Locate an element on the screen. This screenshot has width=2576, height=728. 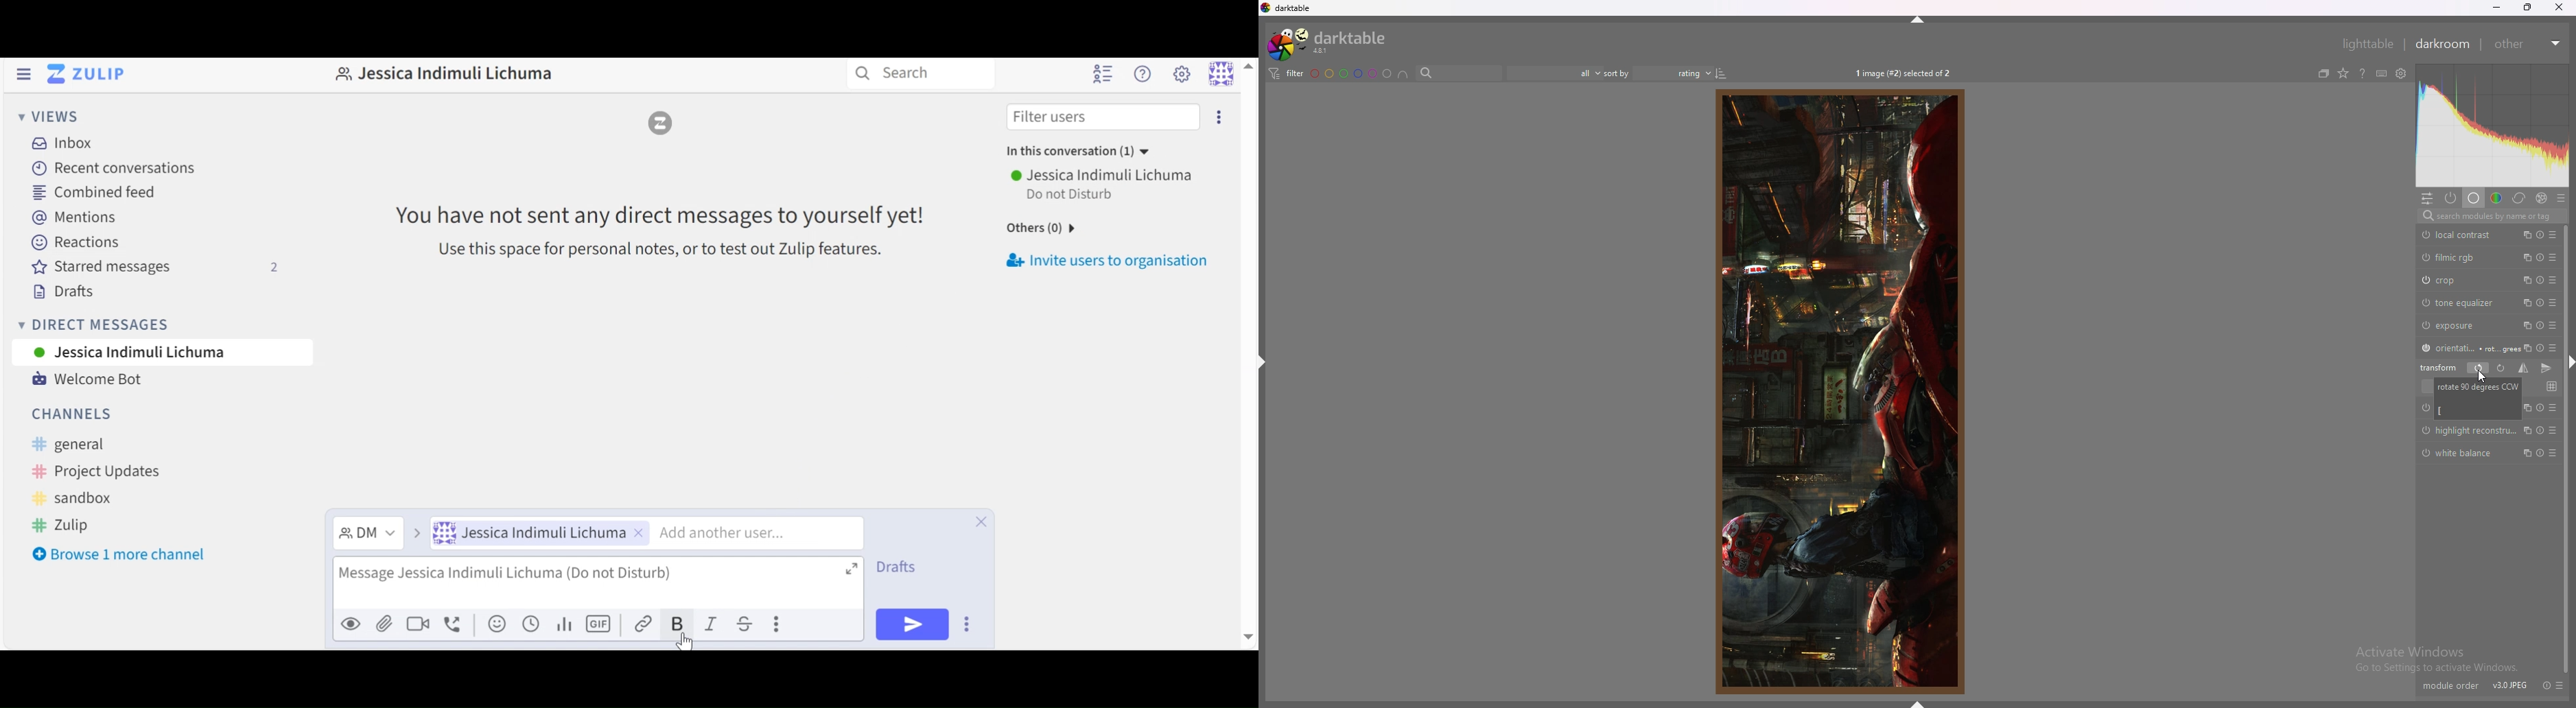
Cursor is located at coordinates (685, 642).